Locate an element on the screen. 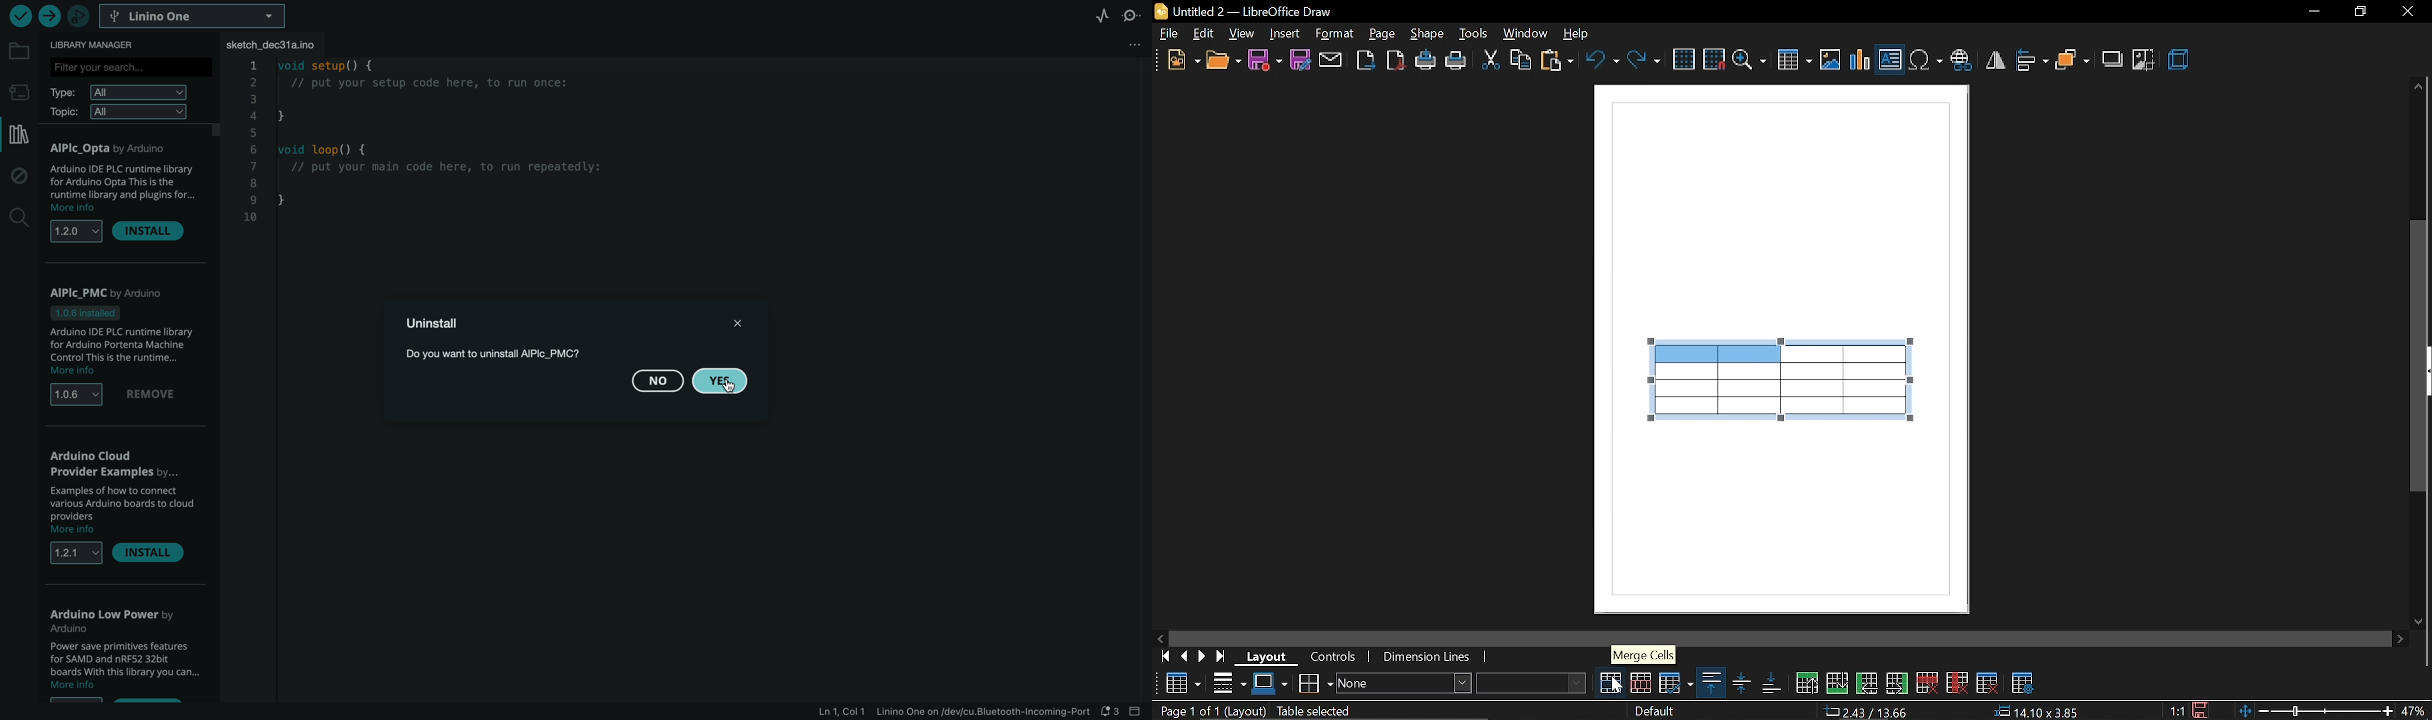  open is located at coordinates (1223, 60).